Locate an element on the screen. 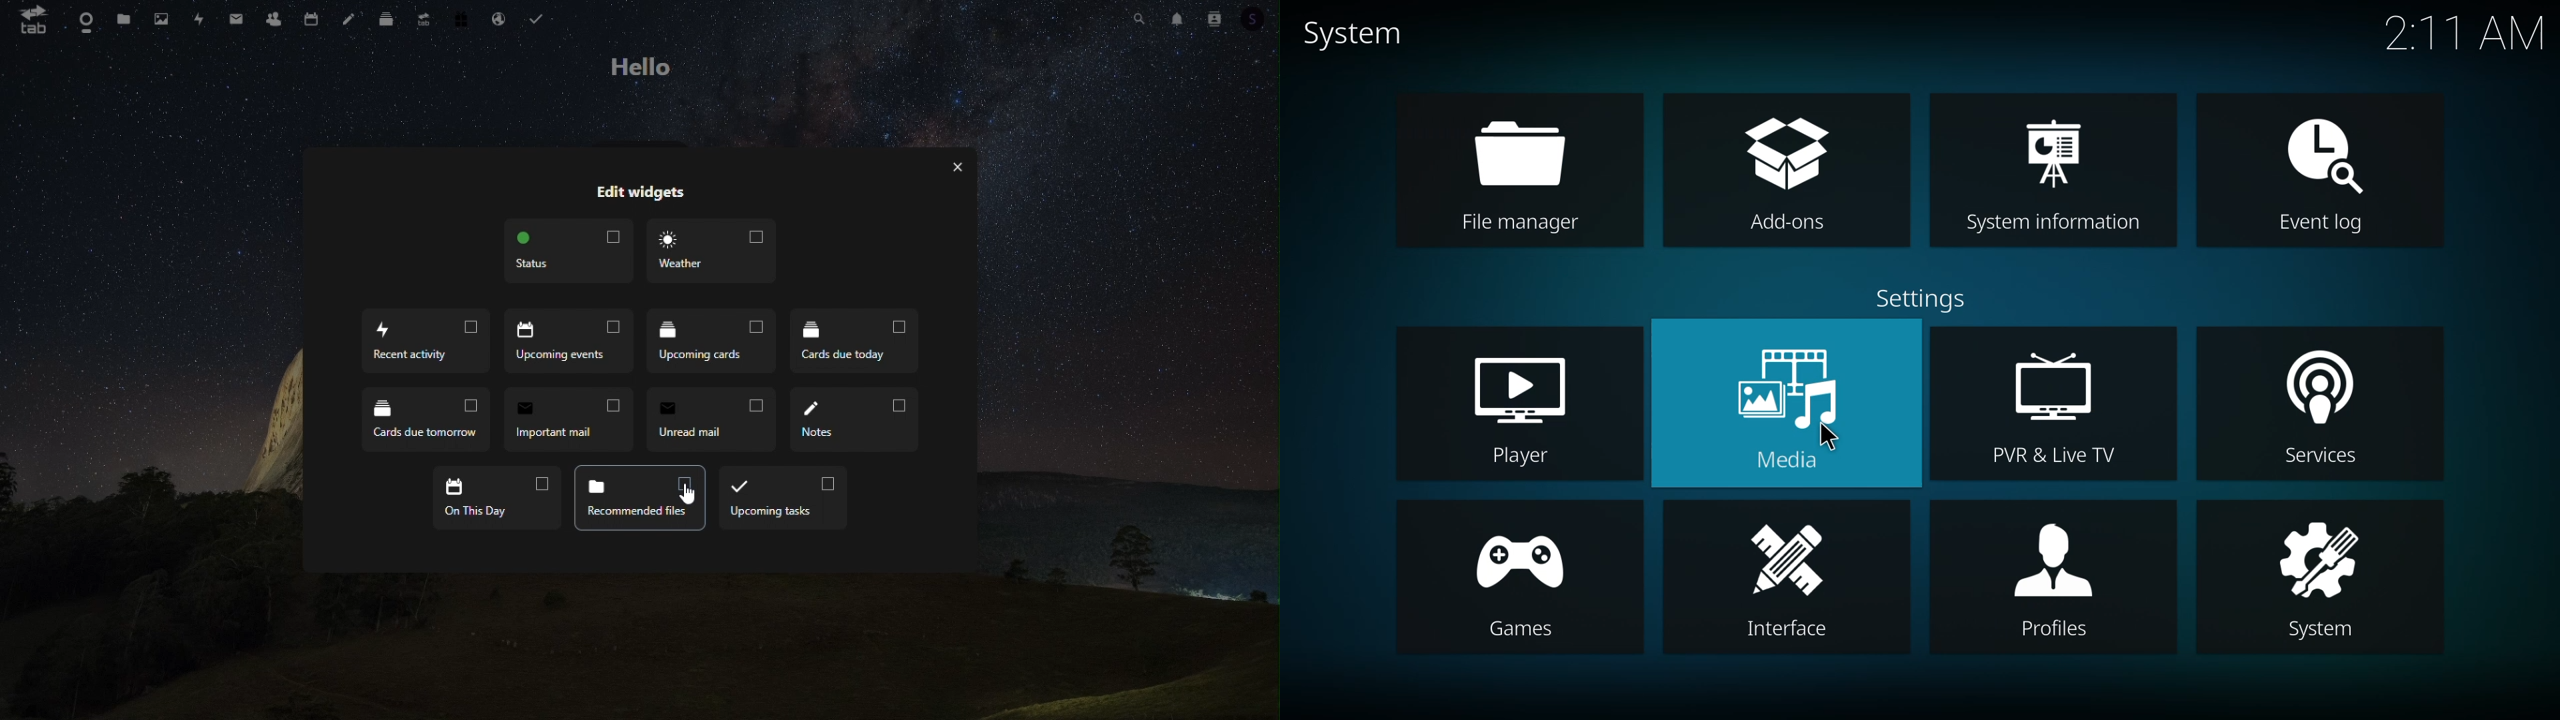 The width and height of the screenshot is (2576, 728). close is located at coordinates (963, 167).